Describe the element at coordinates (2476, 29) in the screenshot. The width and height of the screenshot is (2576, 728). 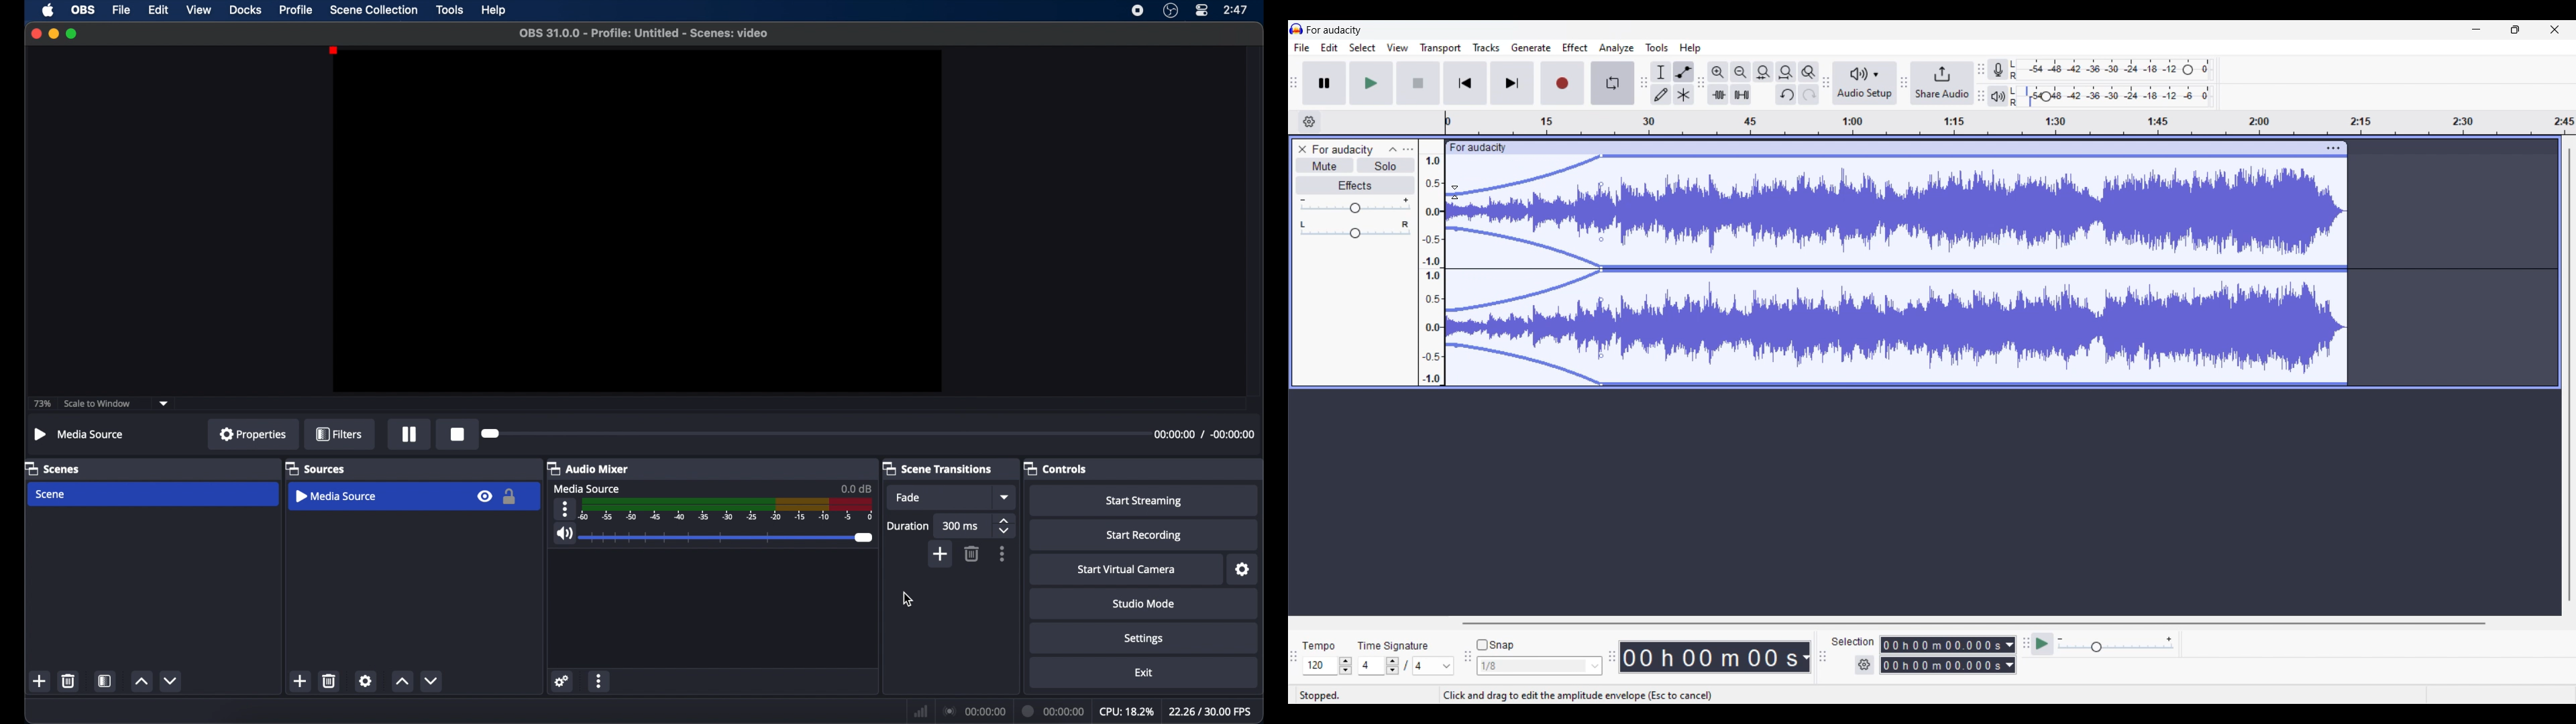
I see `Minimize ` at that location.